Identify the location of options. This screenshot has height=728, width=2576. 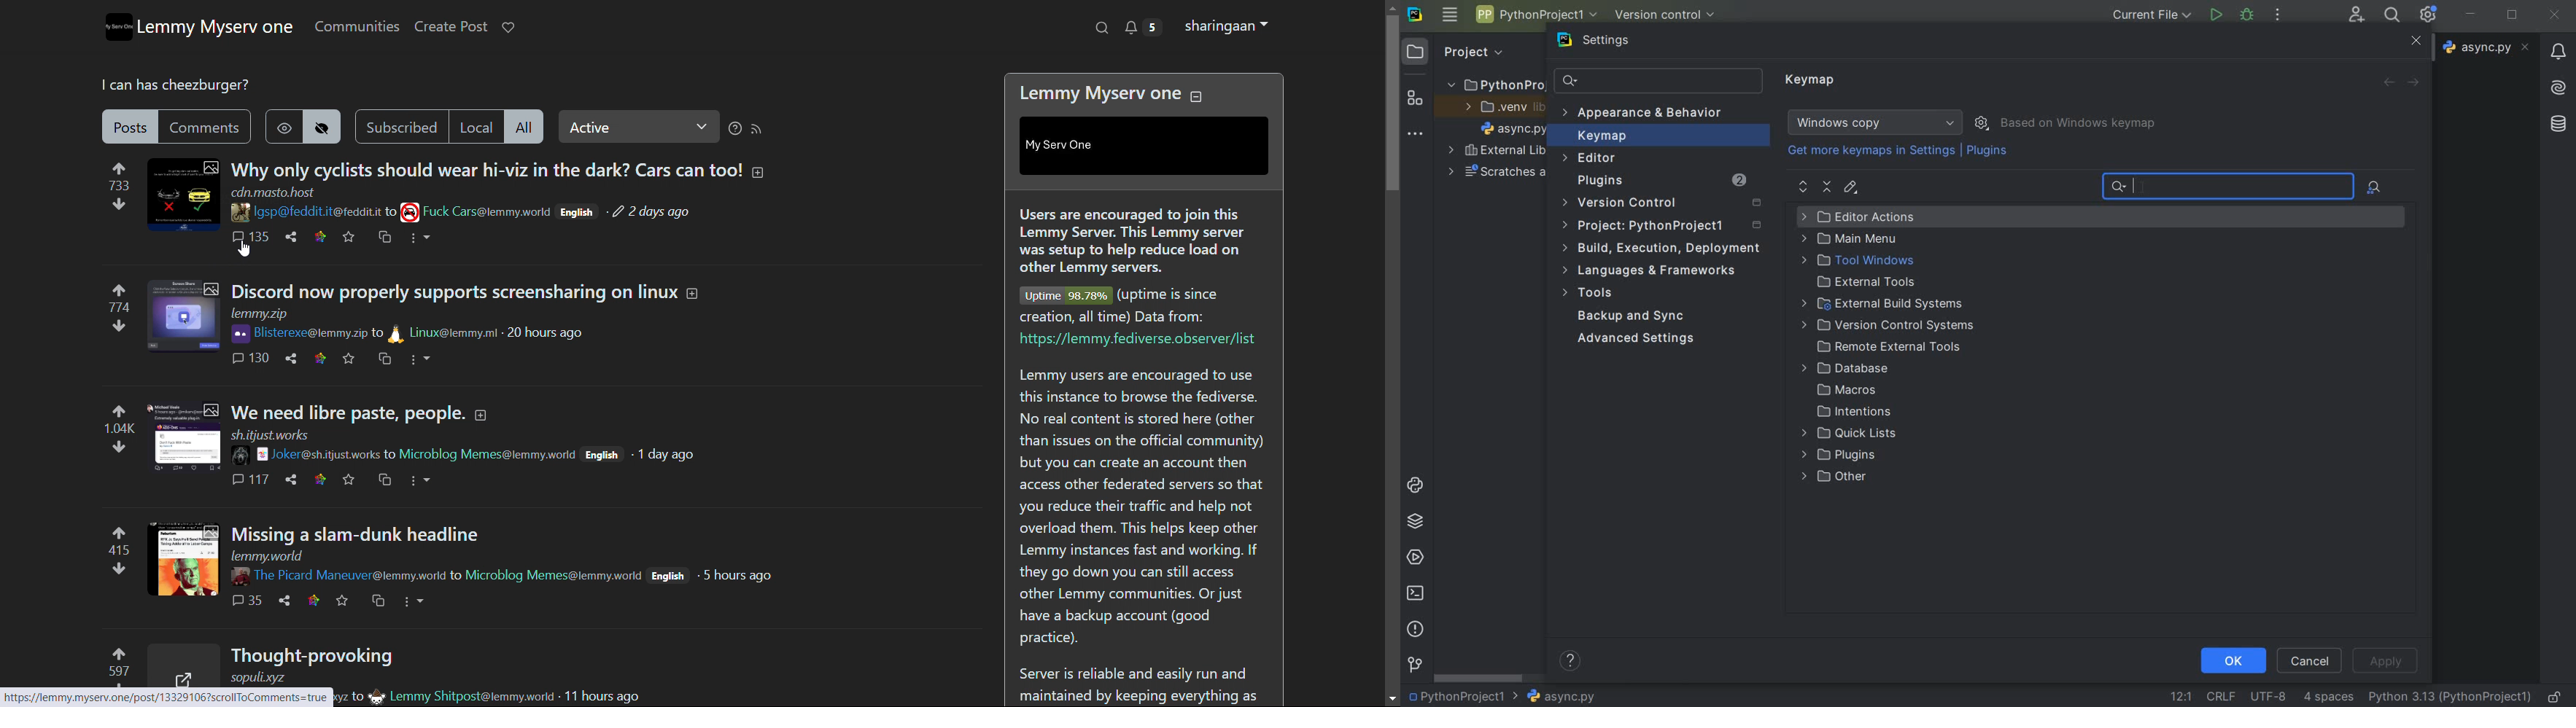
(421, 238).